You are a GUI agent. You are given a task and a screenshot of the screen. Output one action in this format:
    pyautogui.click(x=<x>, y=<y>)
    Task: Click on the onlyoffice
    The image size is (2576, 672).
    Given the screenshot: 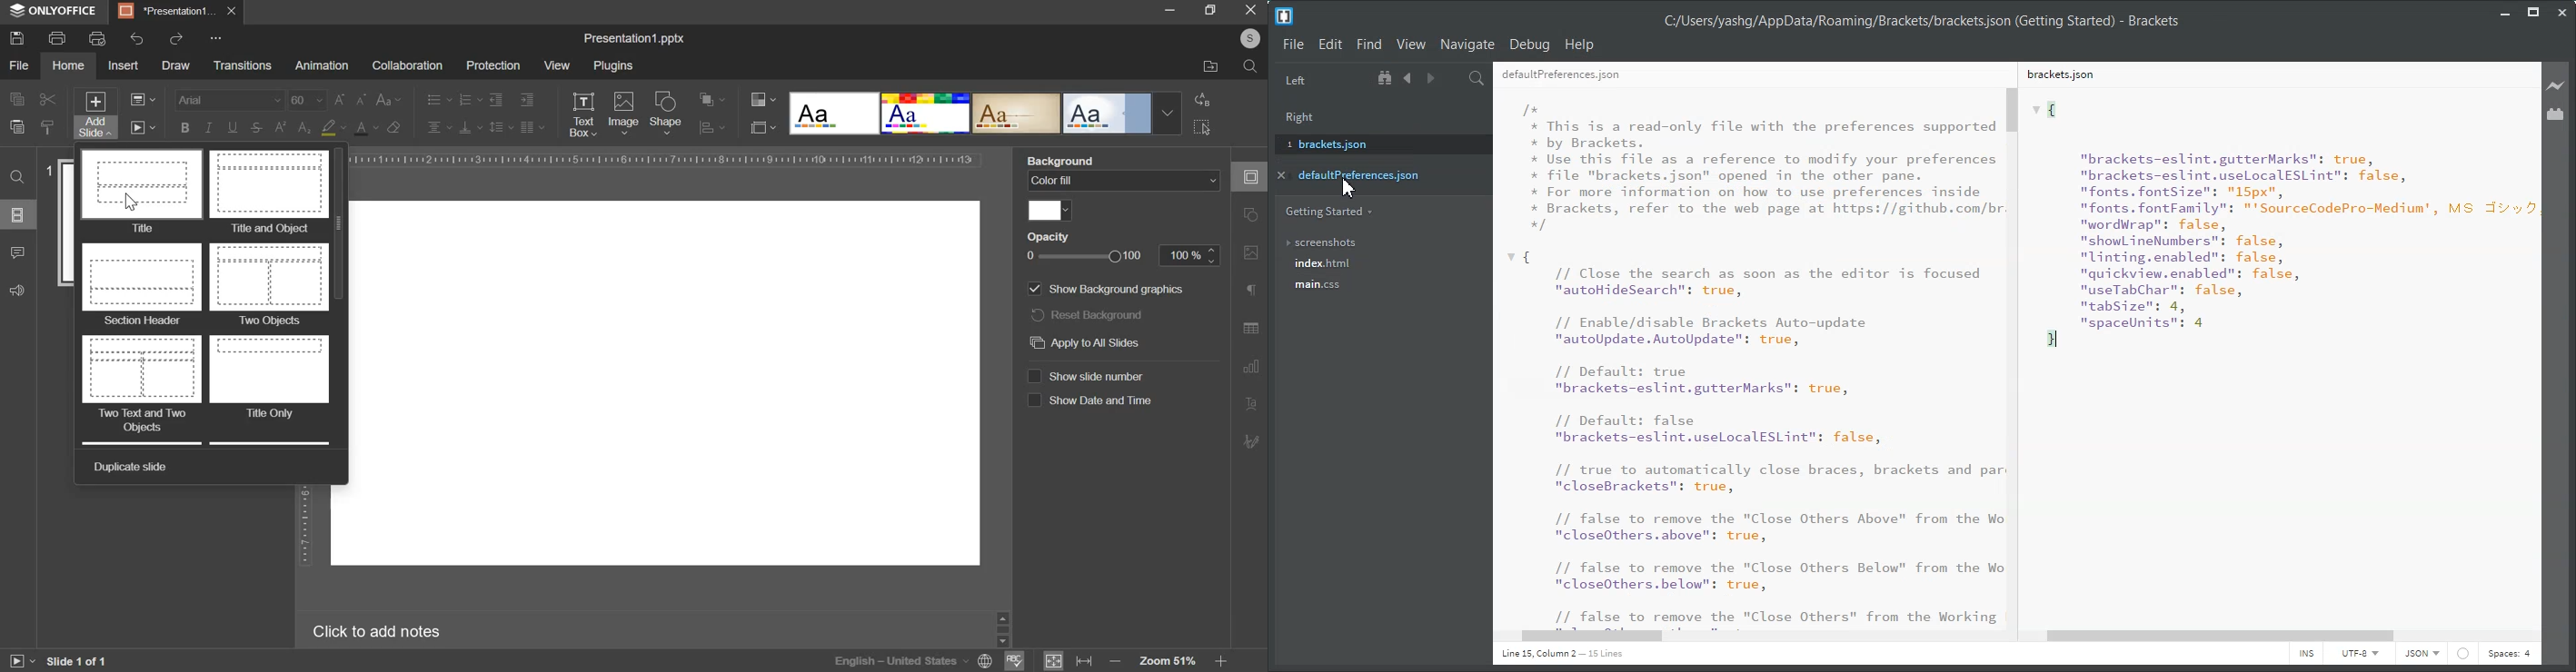 What is the action you would take?
    pyautogui.click(x=57, y=11)
    